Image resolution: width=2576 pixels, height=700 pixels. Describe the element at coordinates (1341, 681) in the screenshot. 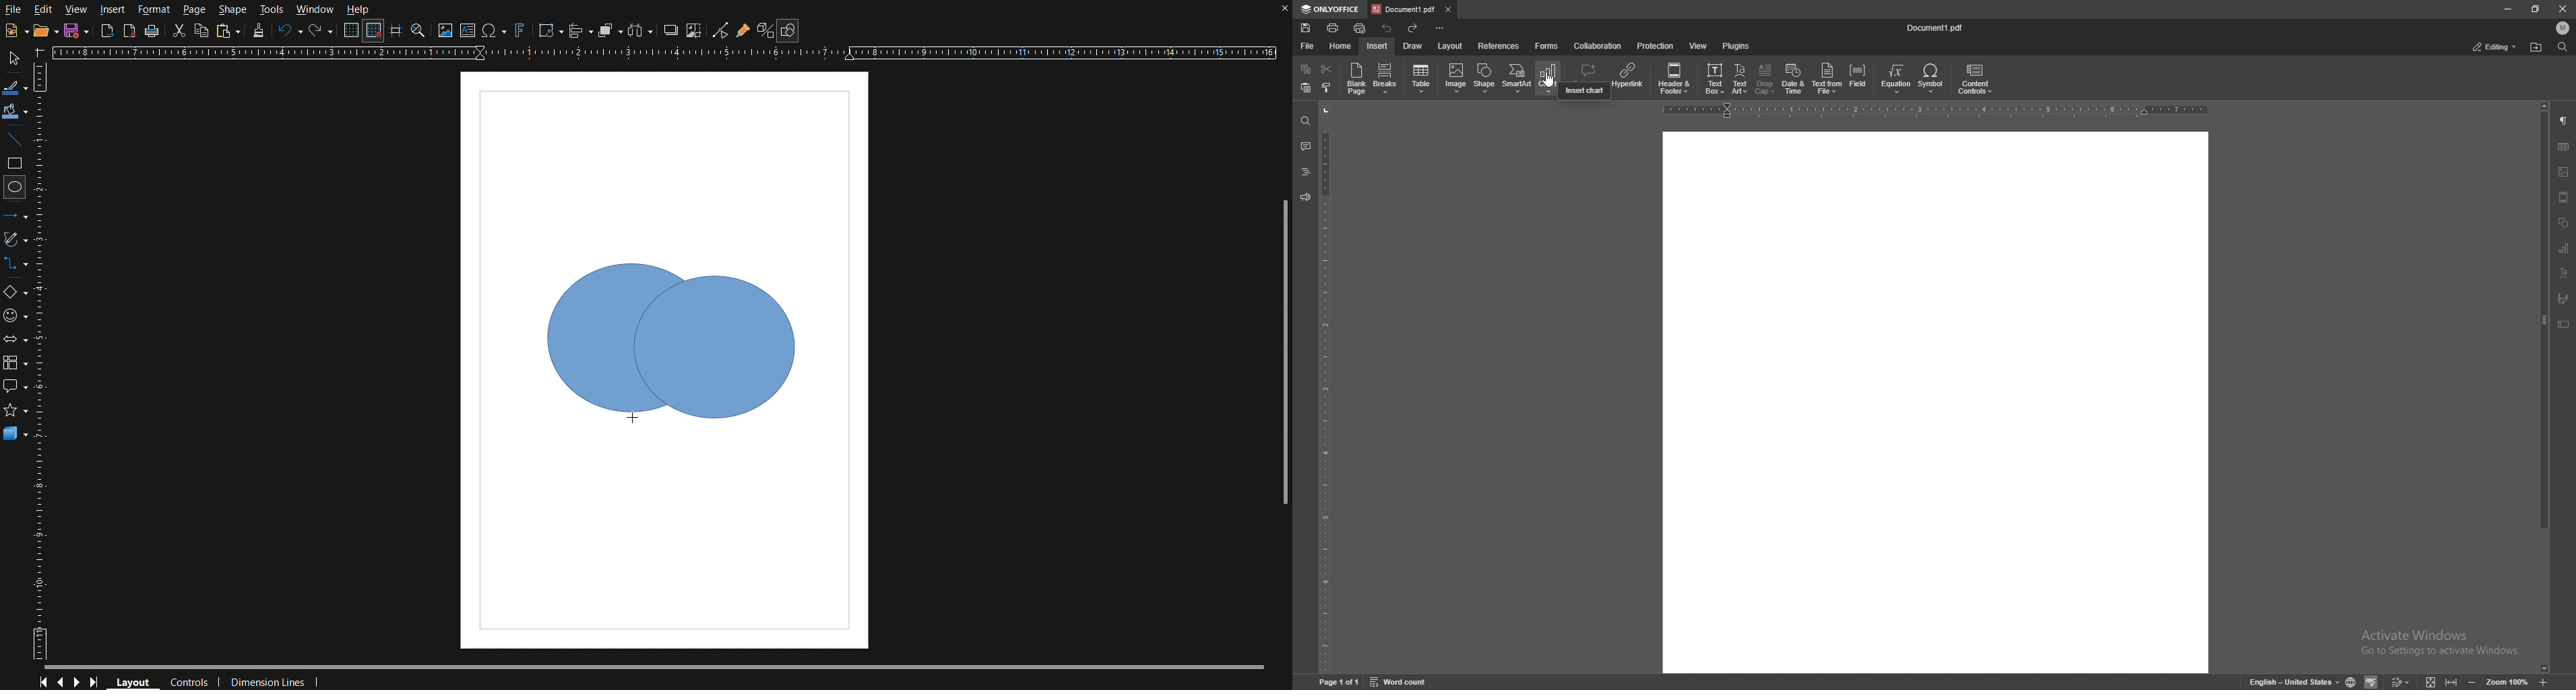

I see `Page 1 of 1` at that location.